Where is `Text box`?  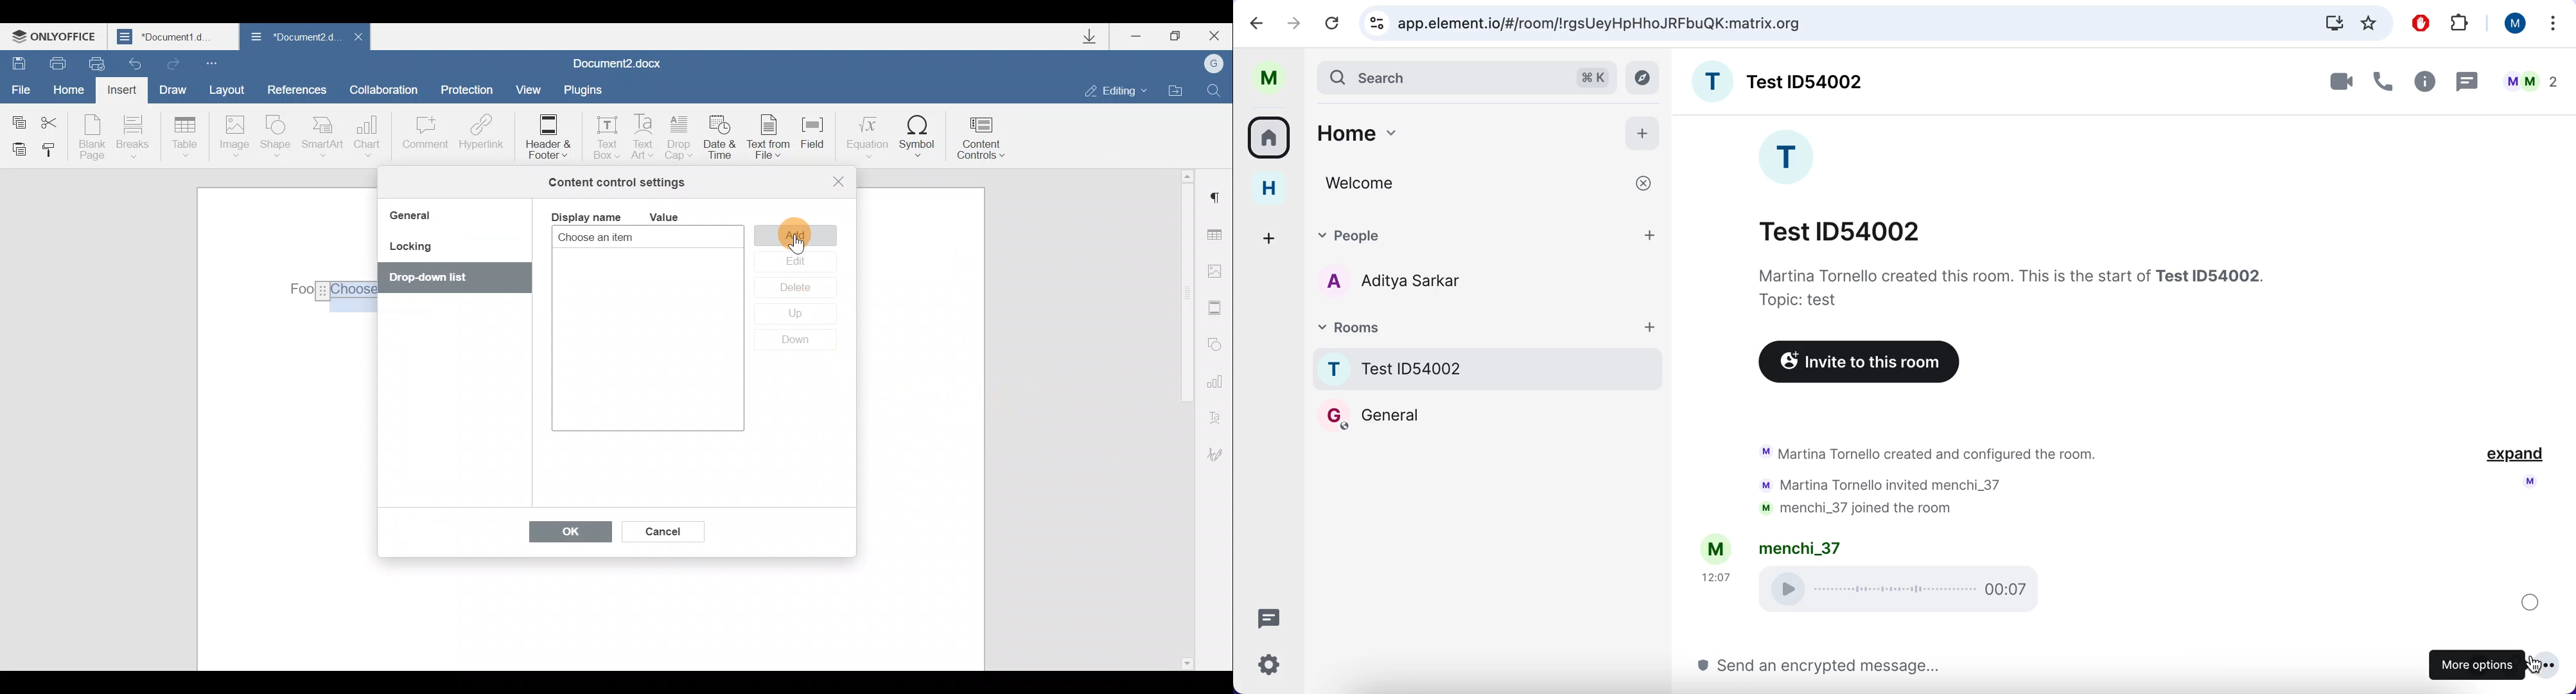
Text box is located at coordinates (602, 134).